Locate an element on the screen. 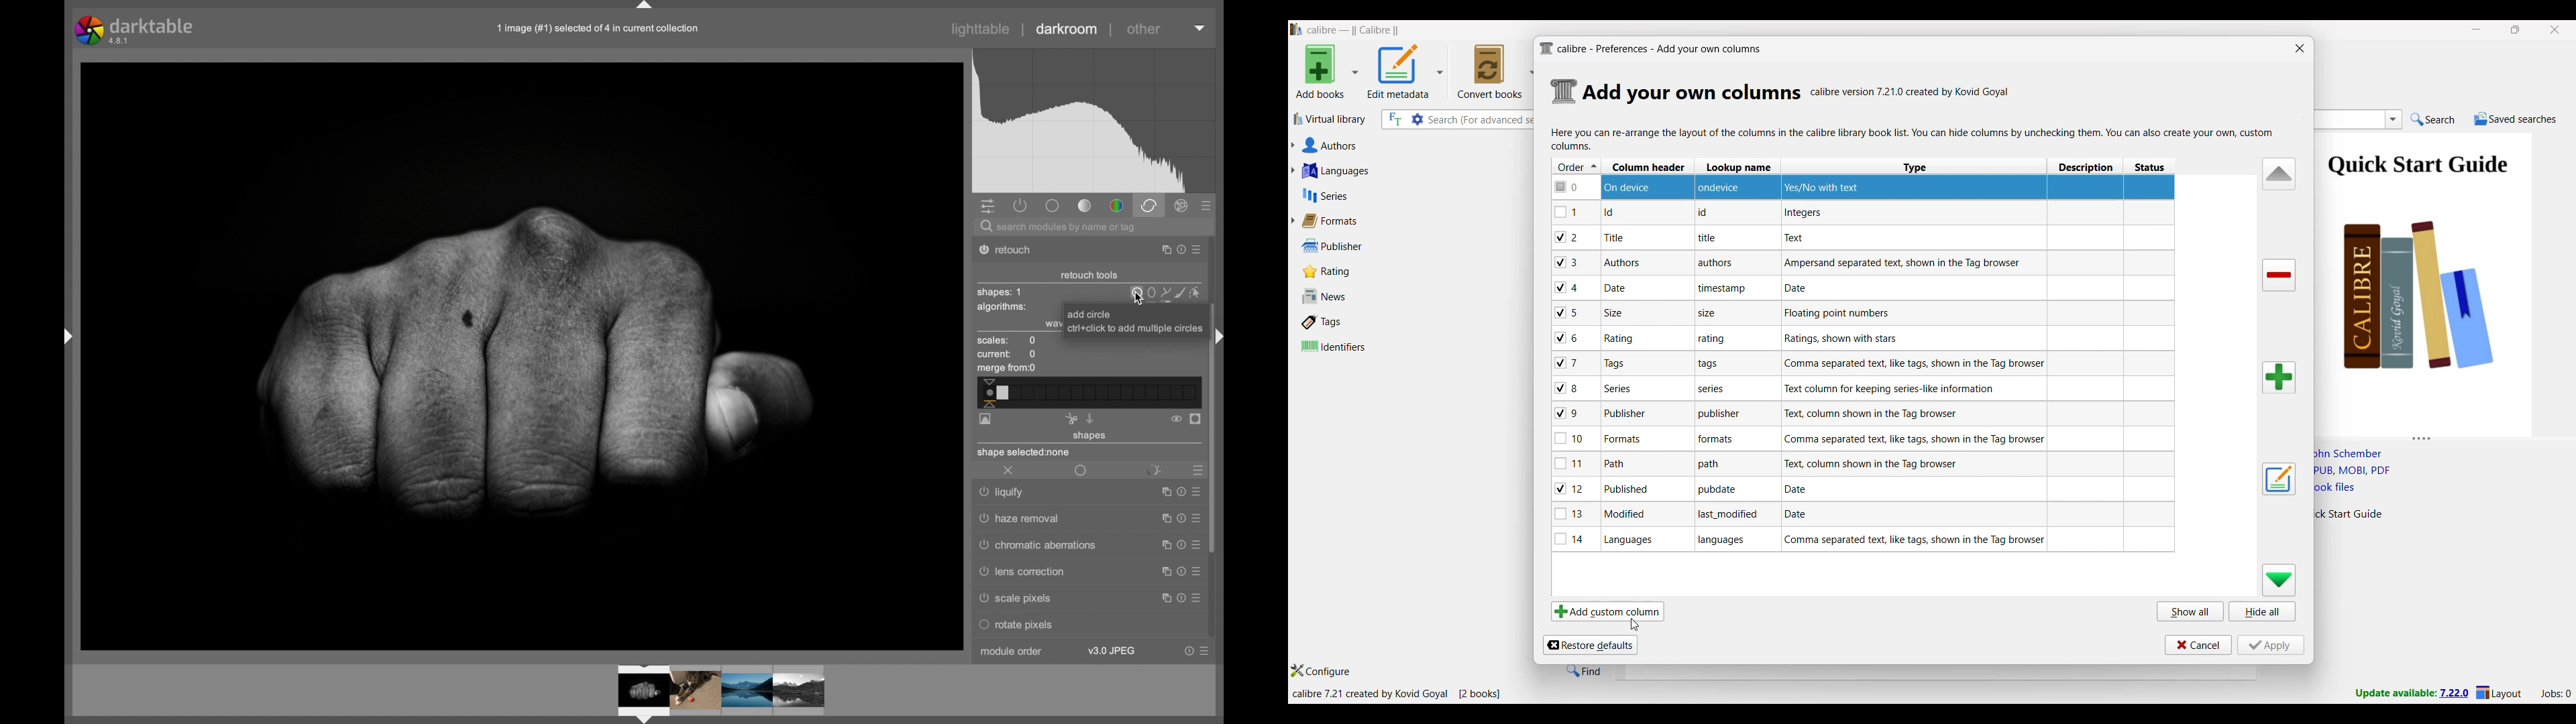 Image resolution: width=2576 pixels, height=728 pixels. checkbox - 12 is located at coordinates (1571, 488).